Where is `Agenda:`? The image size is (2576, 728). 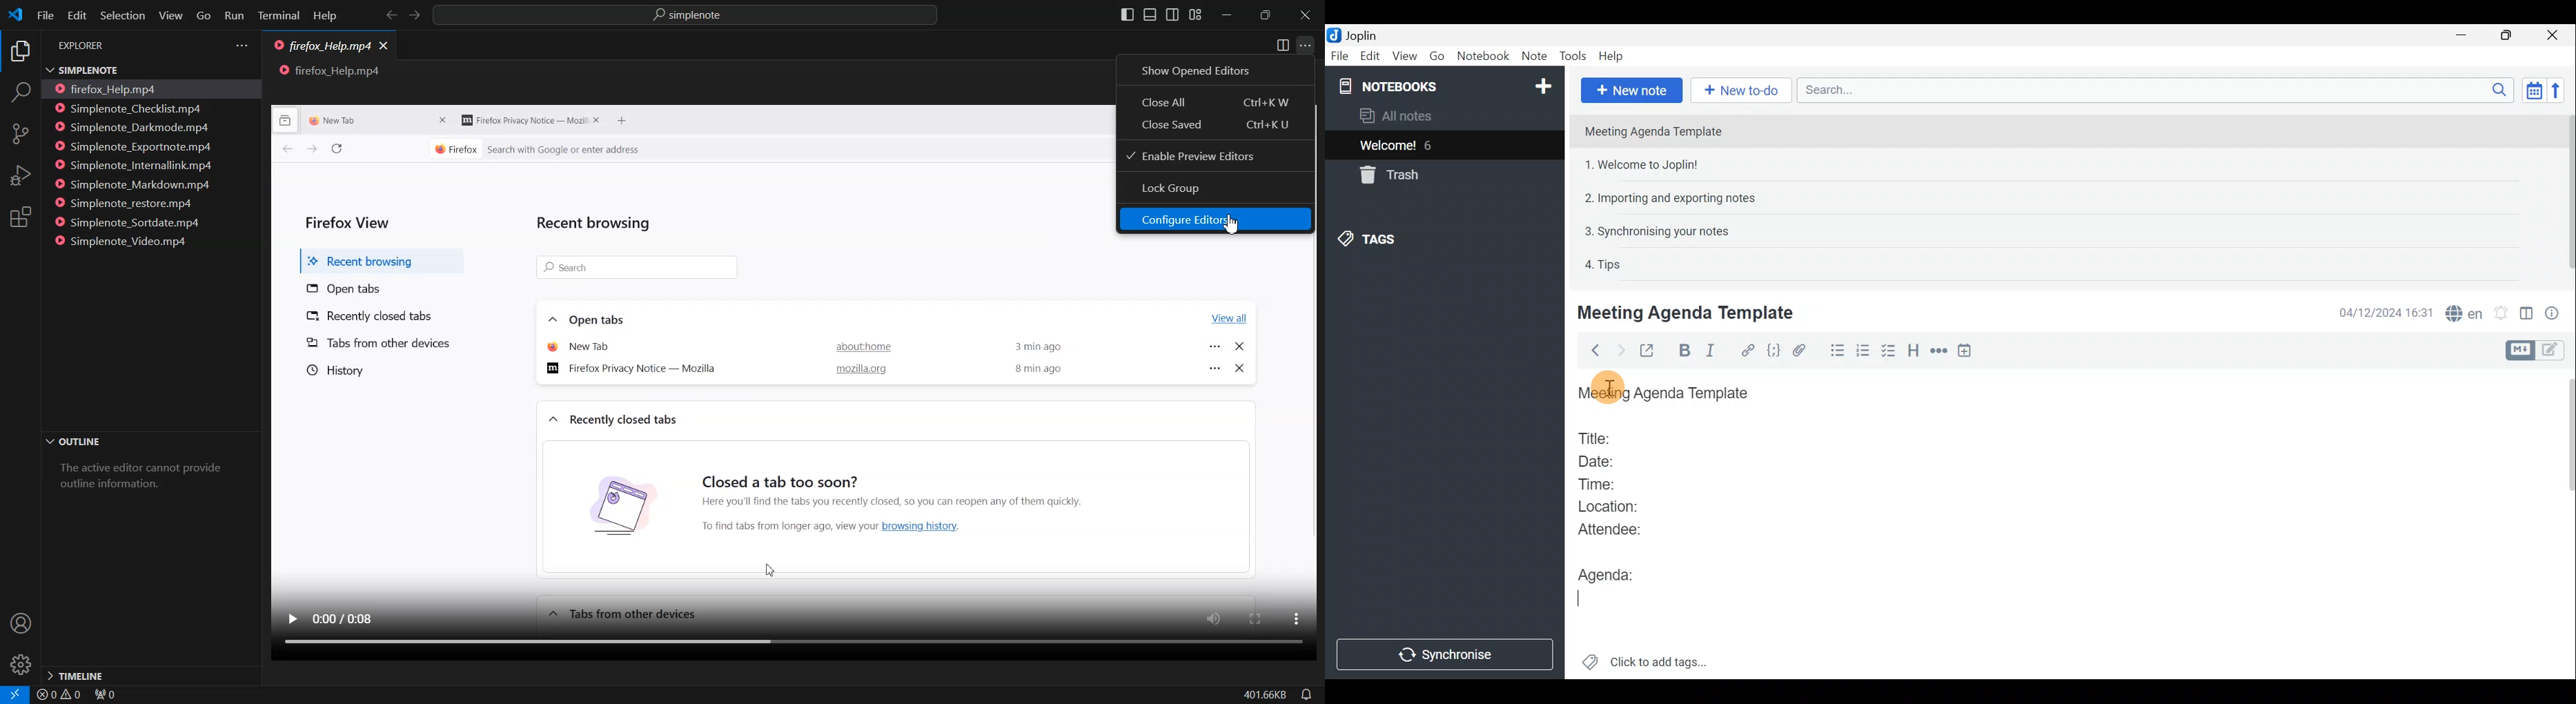 Agenda: is located at coordinates (1608, 572).